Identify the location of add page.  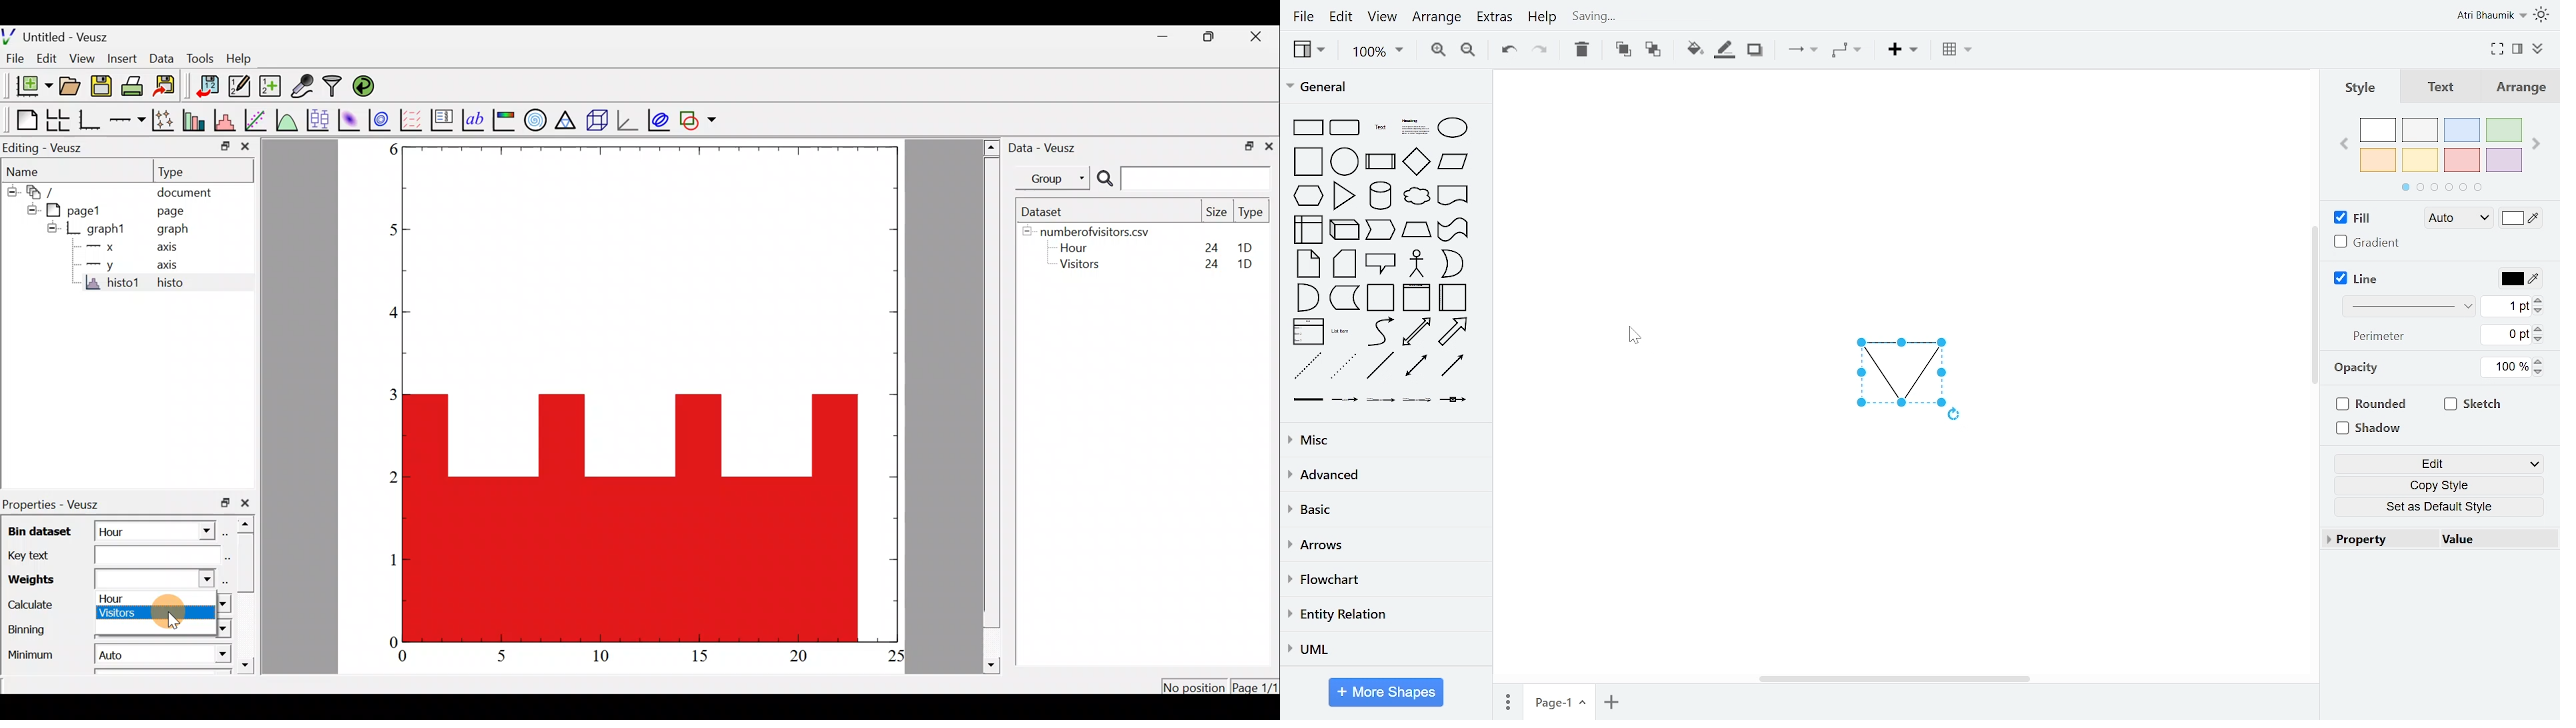
(1610, 700).